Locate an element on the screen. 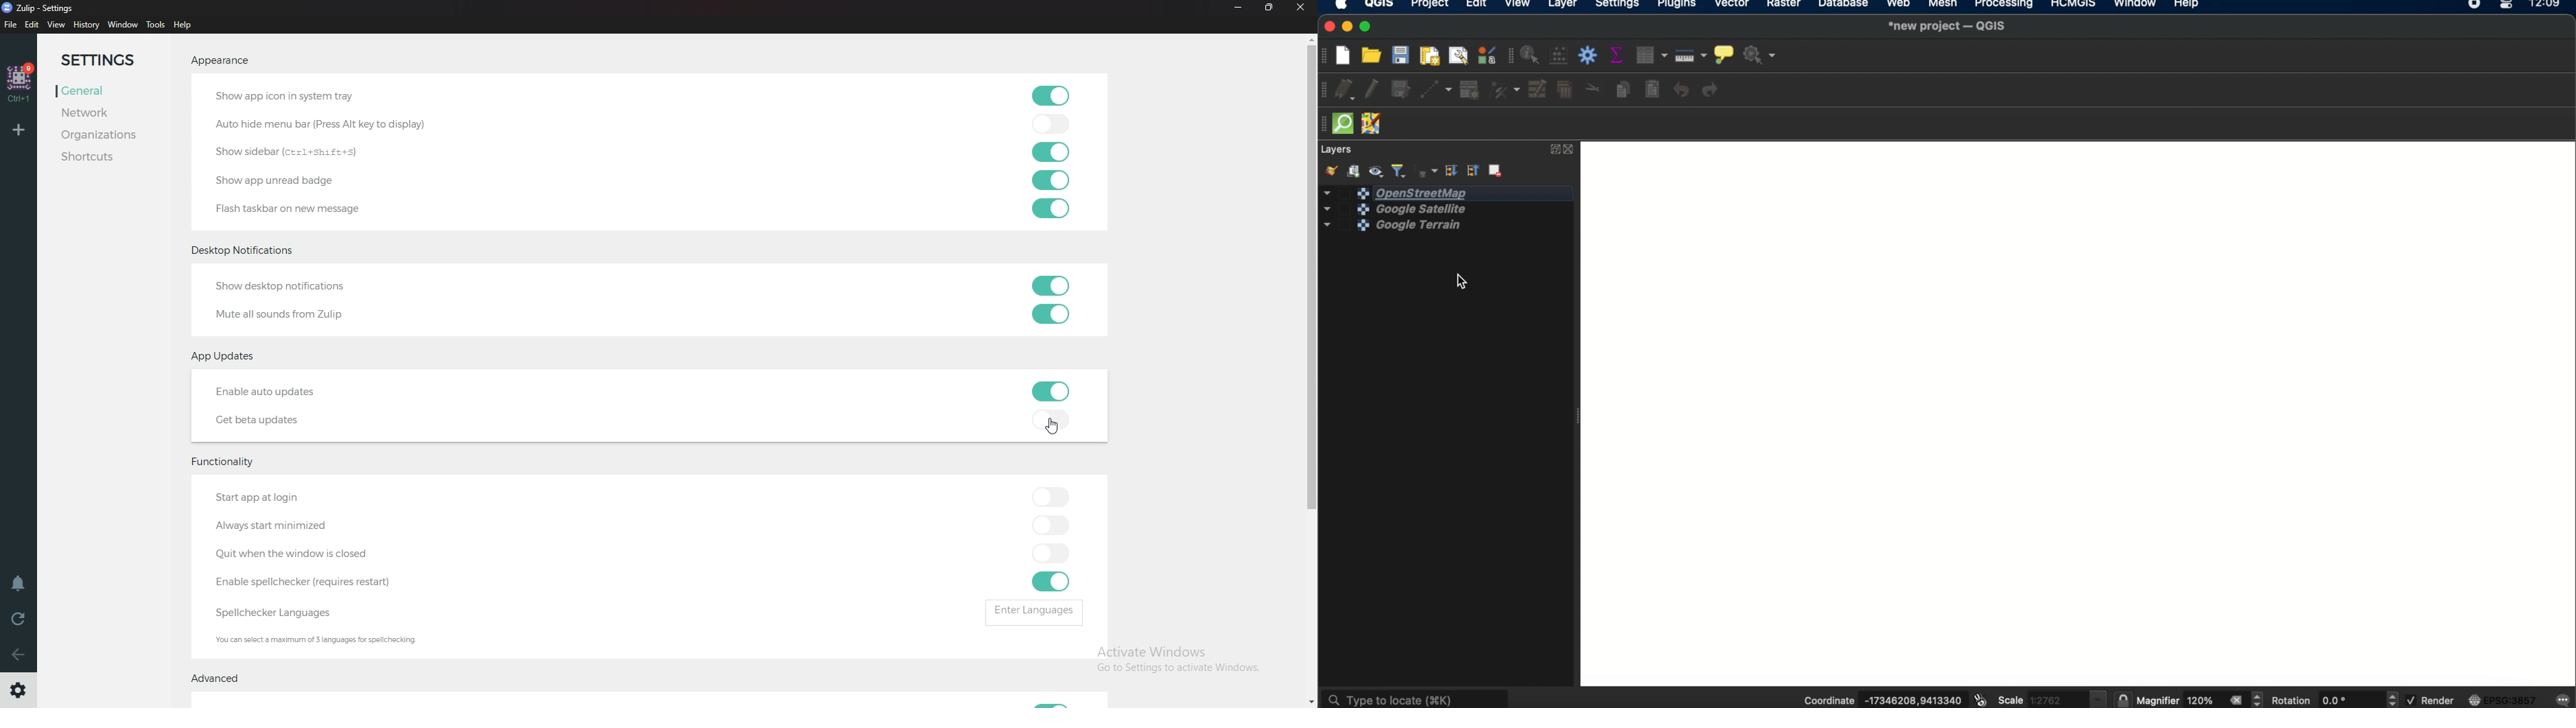  toggle is located at coordinates (1047, 178).